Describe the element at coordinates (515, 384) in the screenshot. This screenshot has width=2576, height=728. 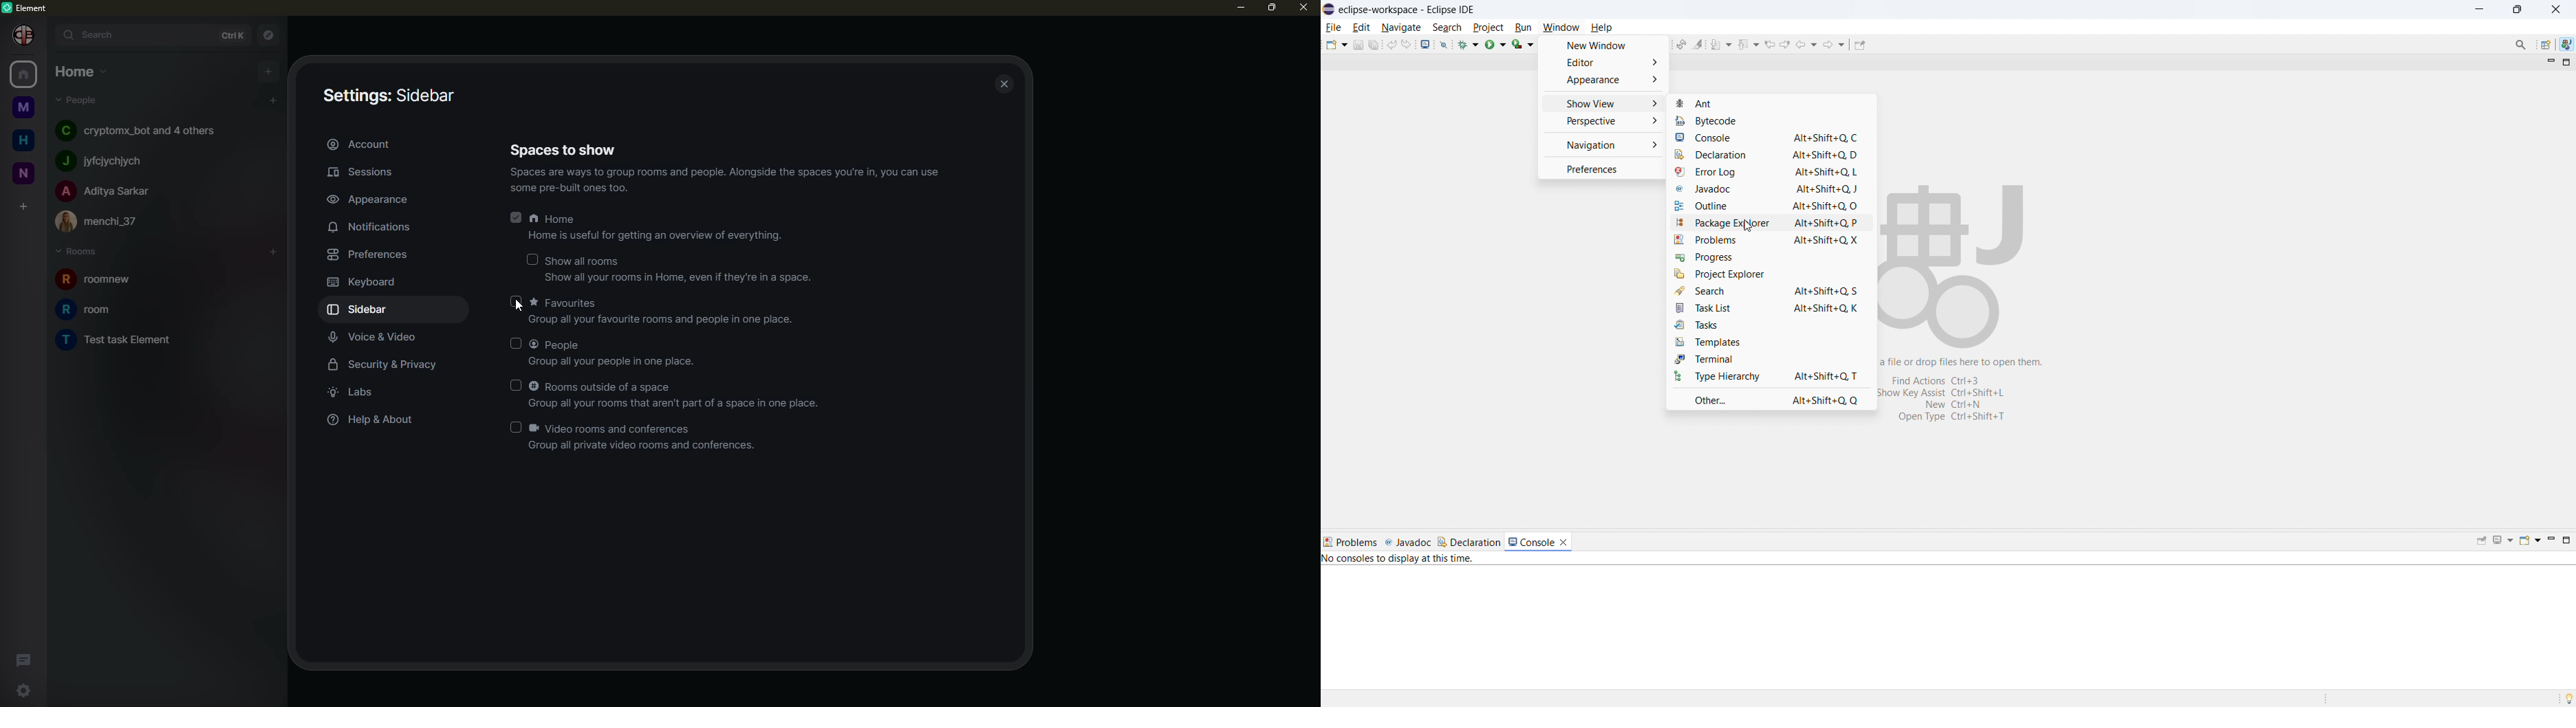
I see `click to enable` at that location.